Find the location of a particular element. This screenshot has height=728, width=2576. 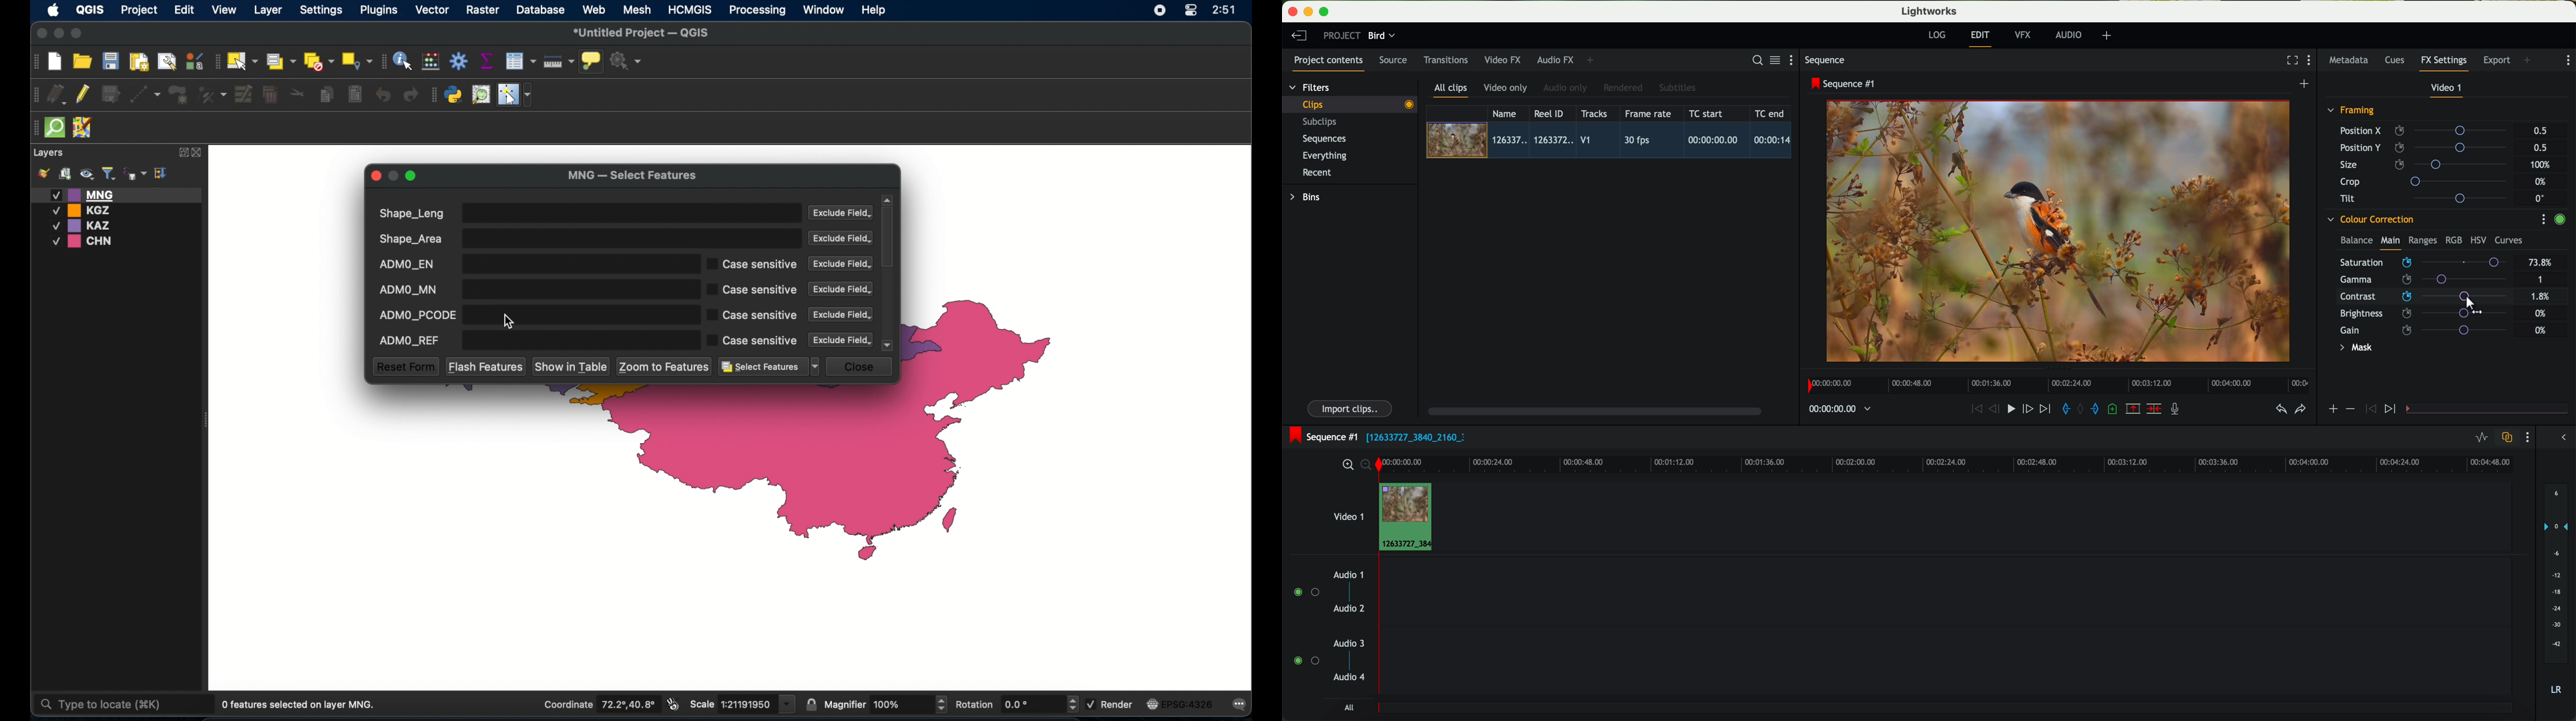

control center is located at coordinates (1190, 11).